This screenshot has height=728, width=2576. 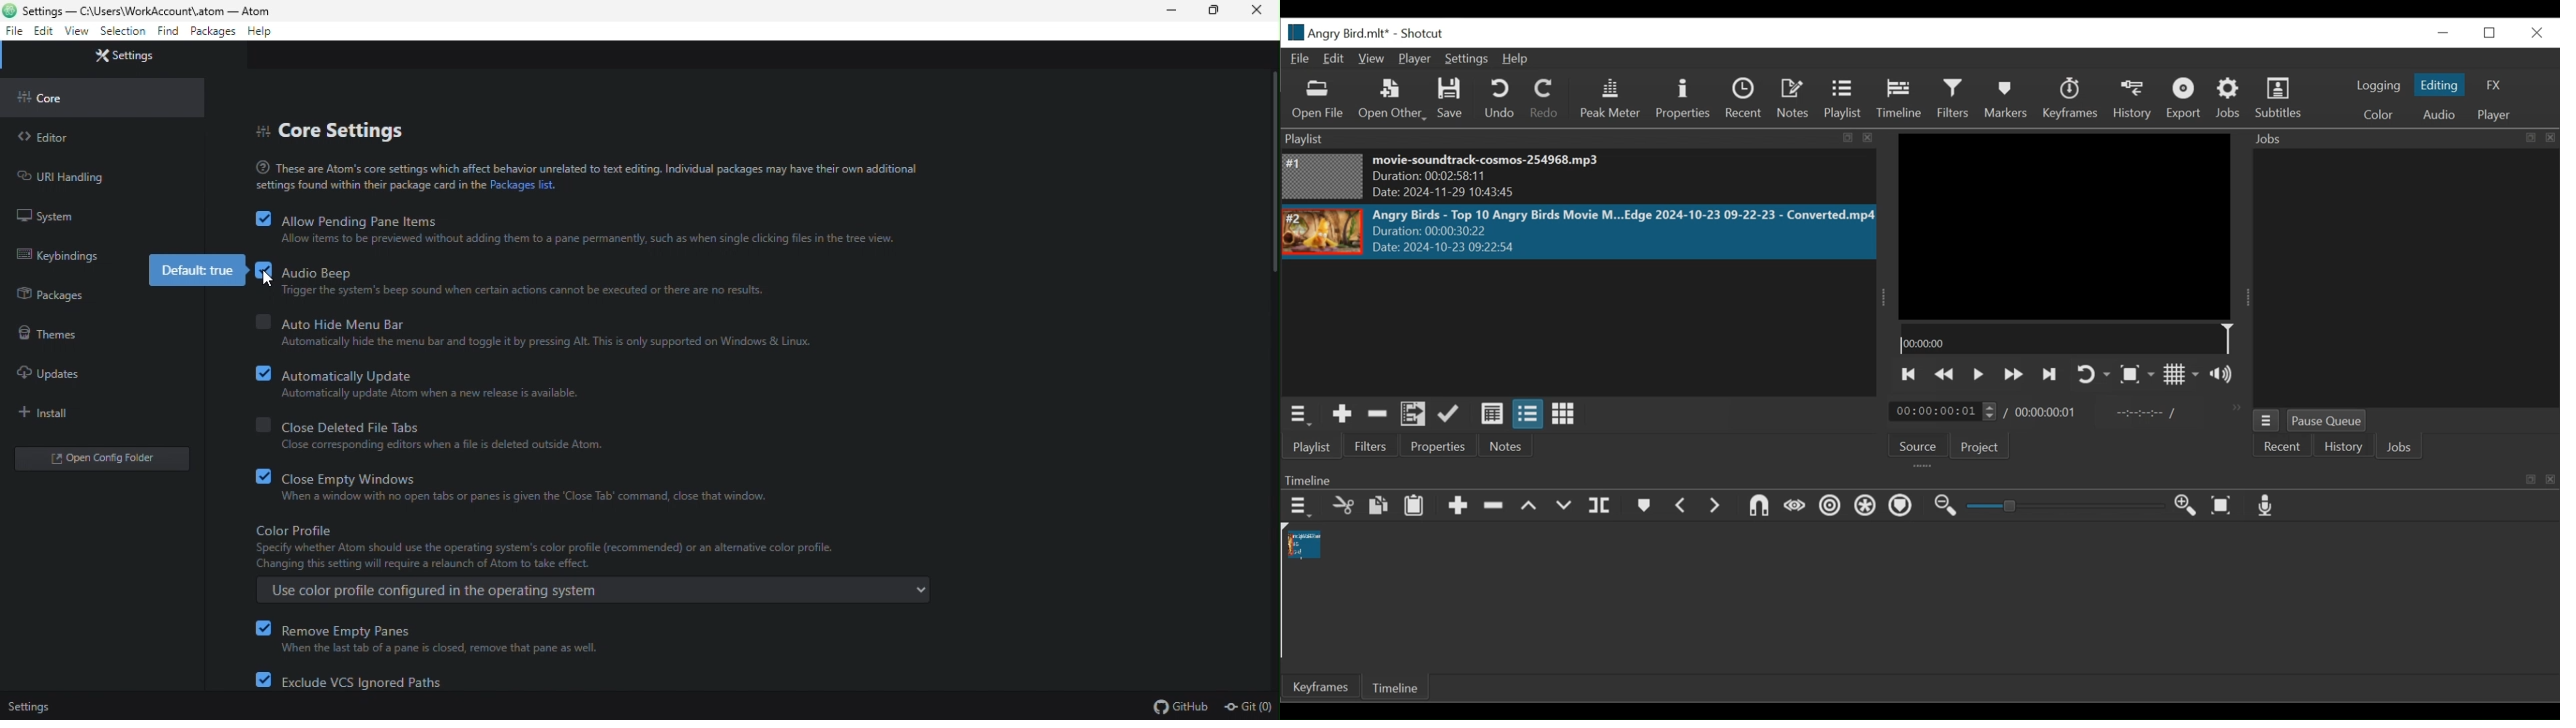 I want to click on Toggle Zoom, so click(x=2139, y=375).